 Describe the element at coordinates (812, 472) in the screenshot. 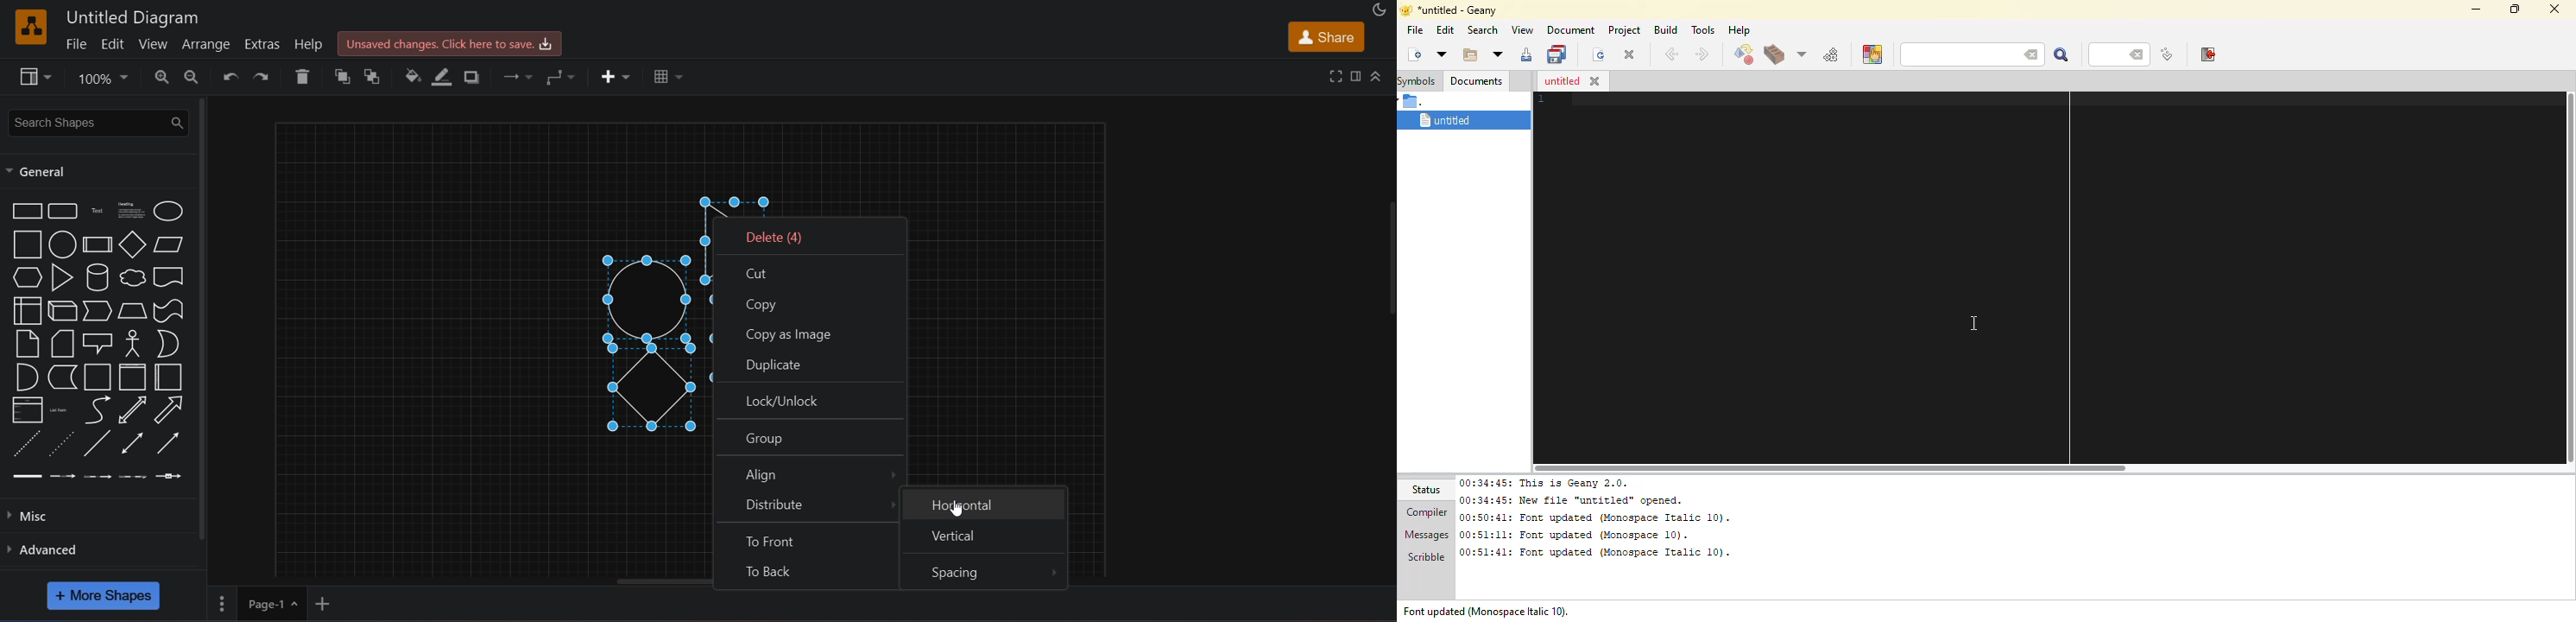

I see `align` at that location.